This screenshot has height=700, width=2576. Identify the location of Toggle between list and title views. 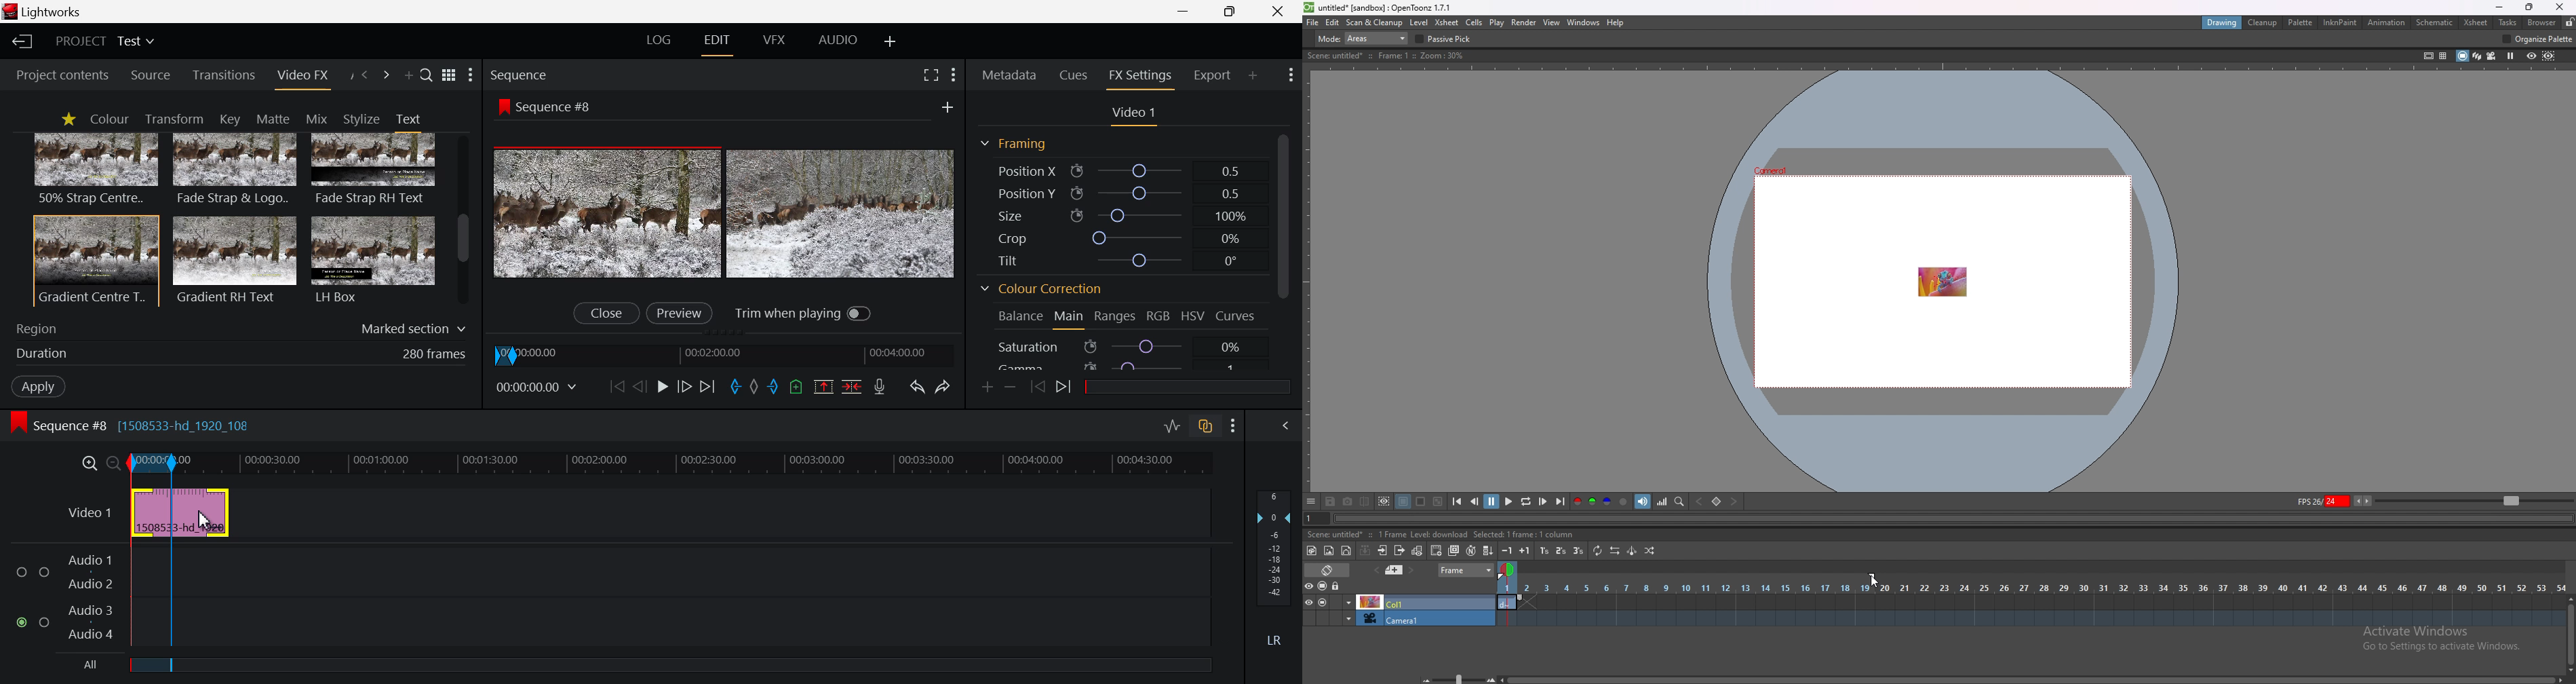
(450, 75).